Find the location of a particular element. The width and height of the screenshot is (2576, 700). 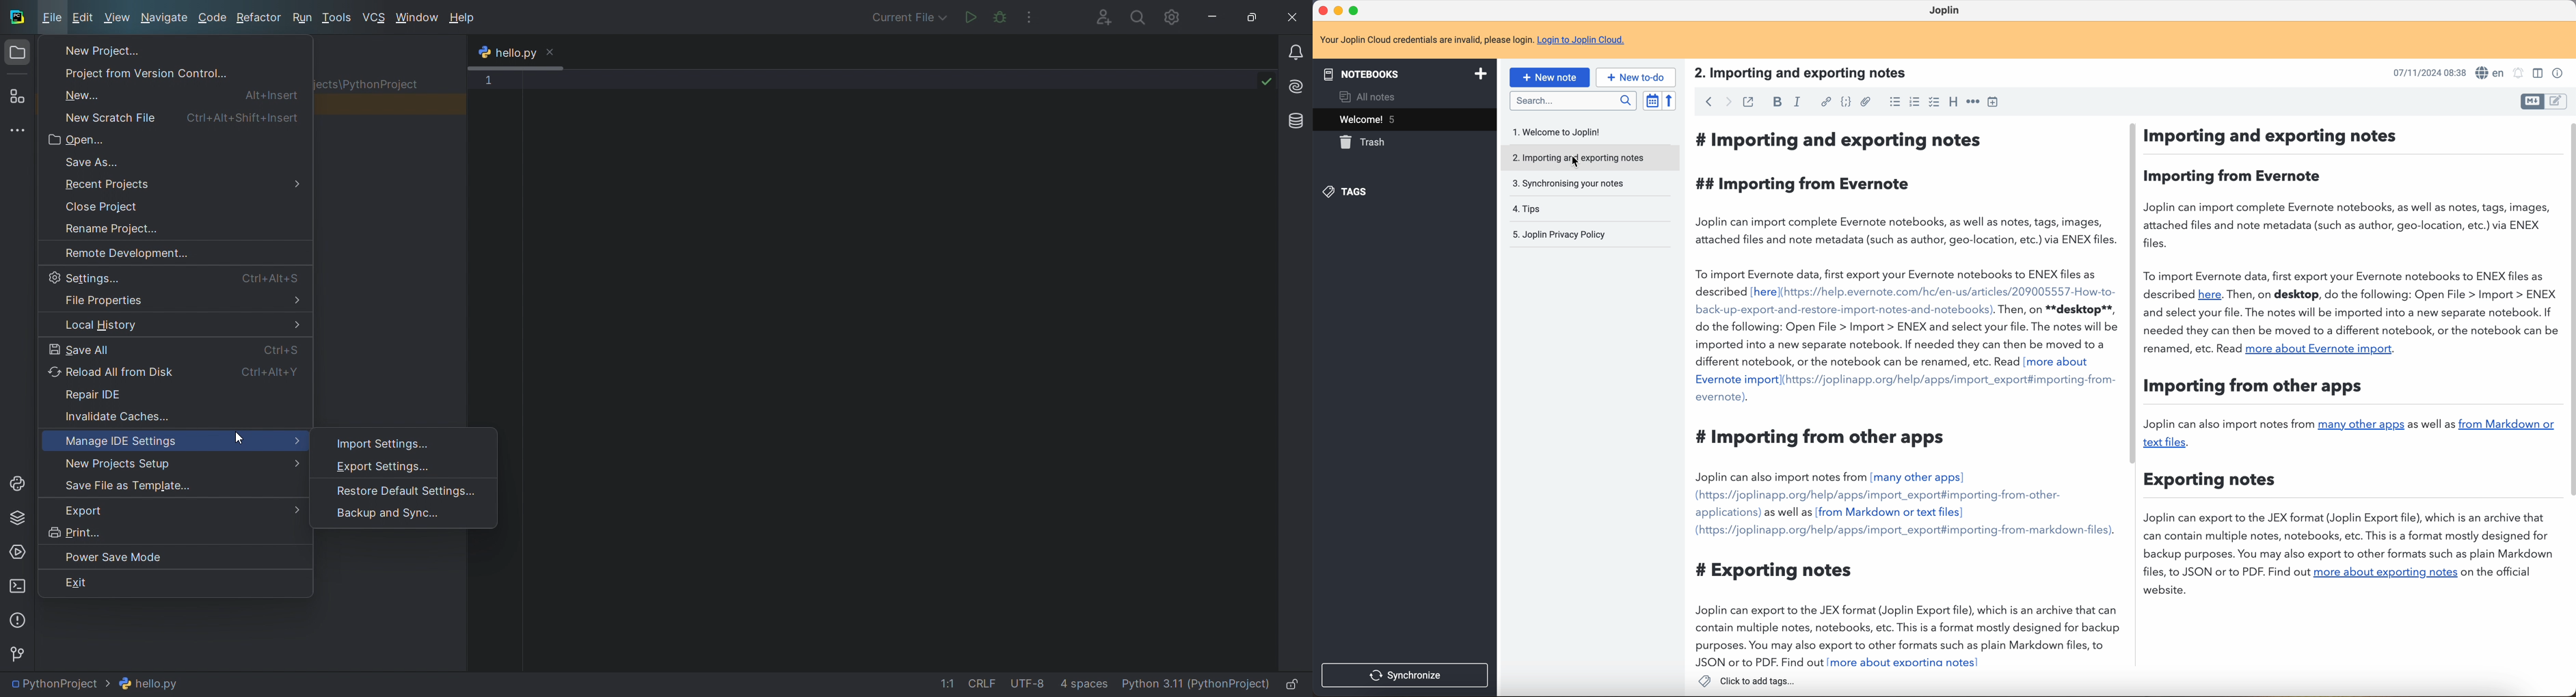

lock is located at coordinates (1292, 681).